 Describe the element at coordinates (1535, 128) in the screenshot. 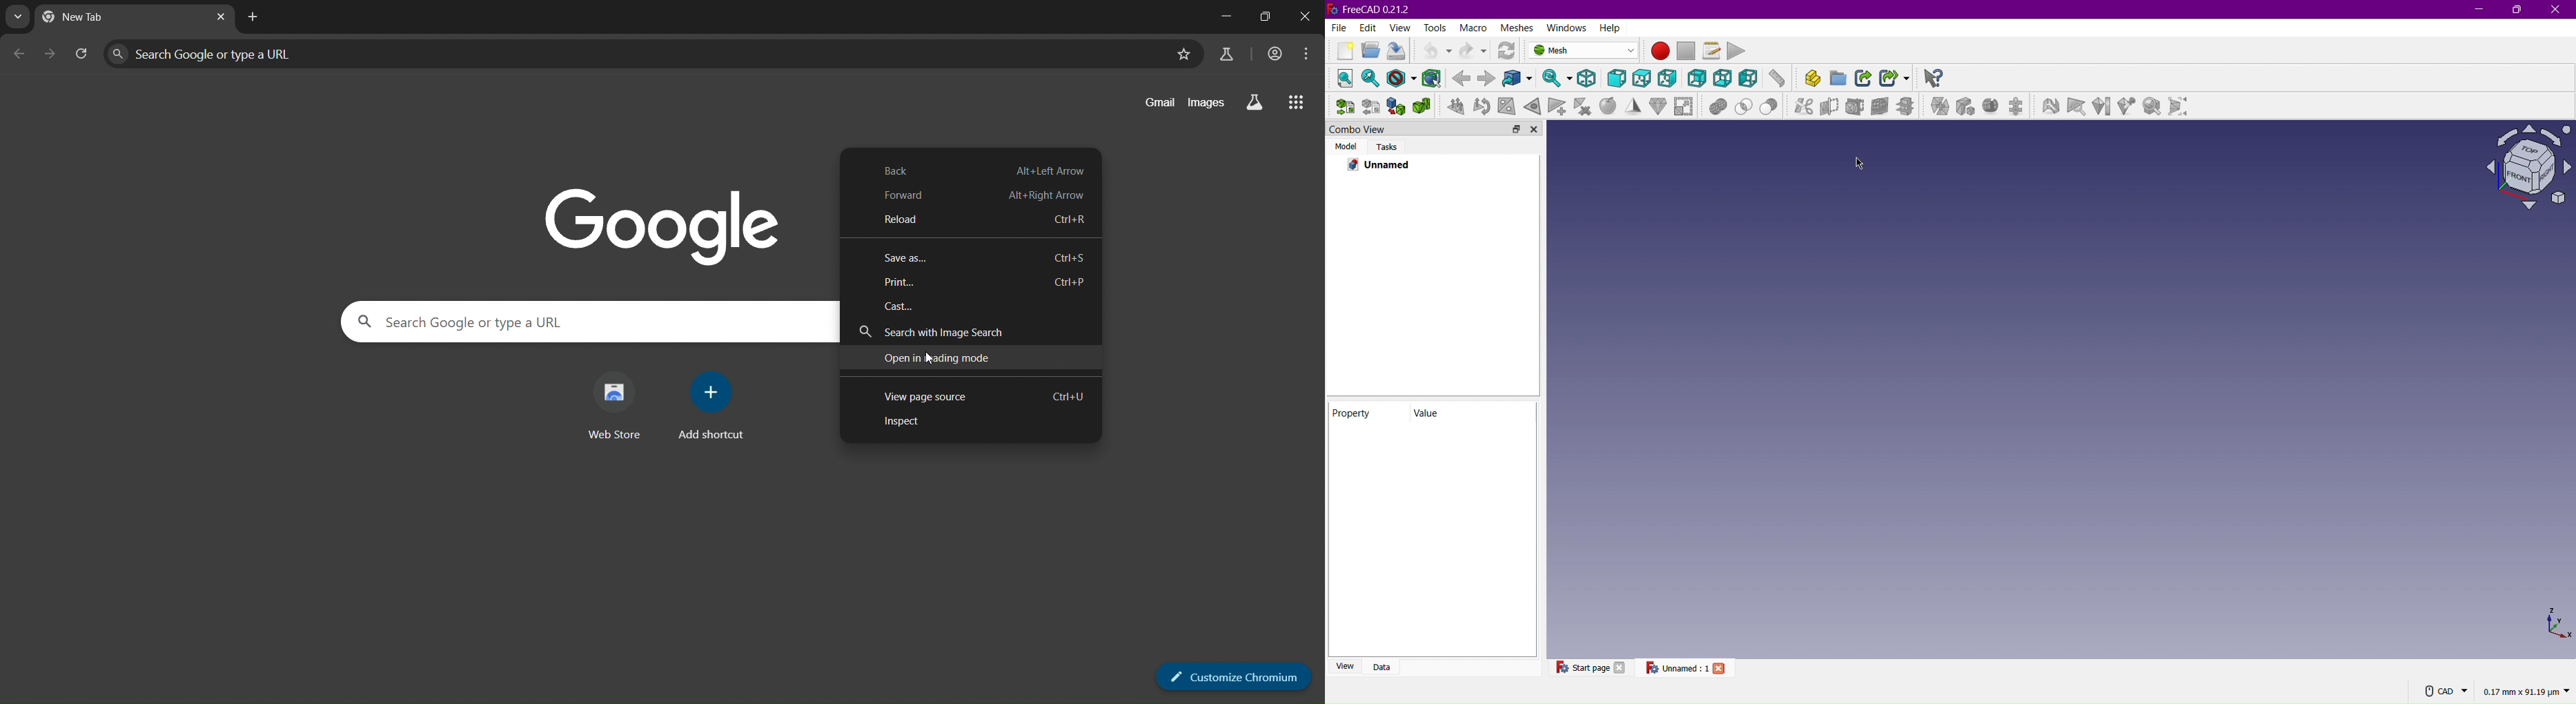

I see `close` at that location.